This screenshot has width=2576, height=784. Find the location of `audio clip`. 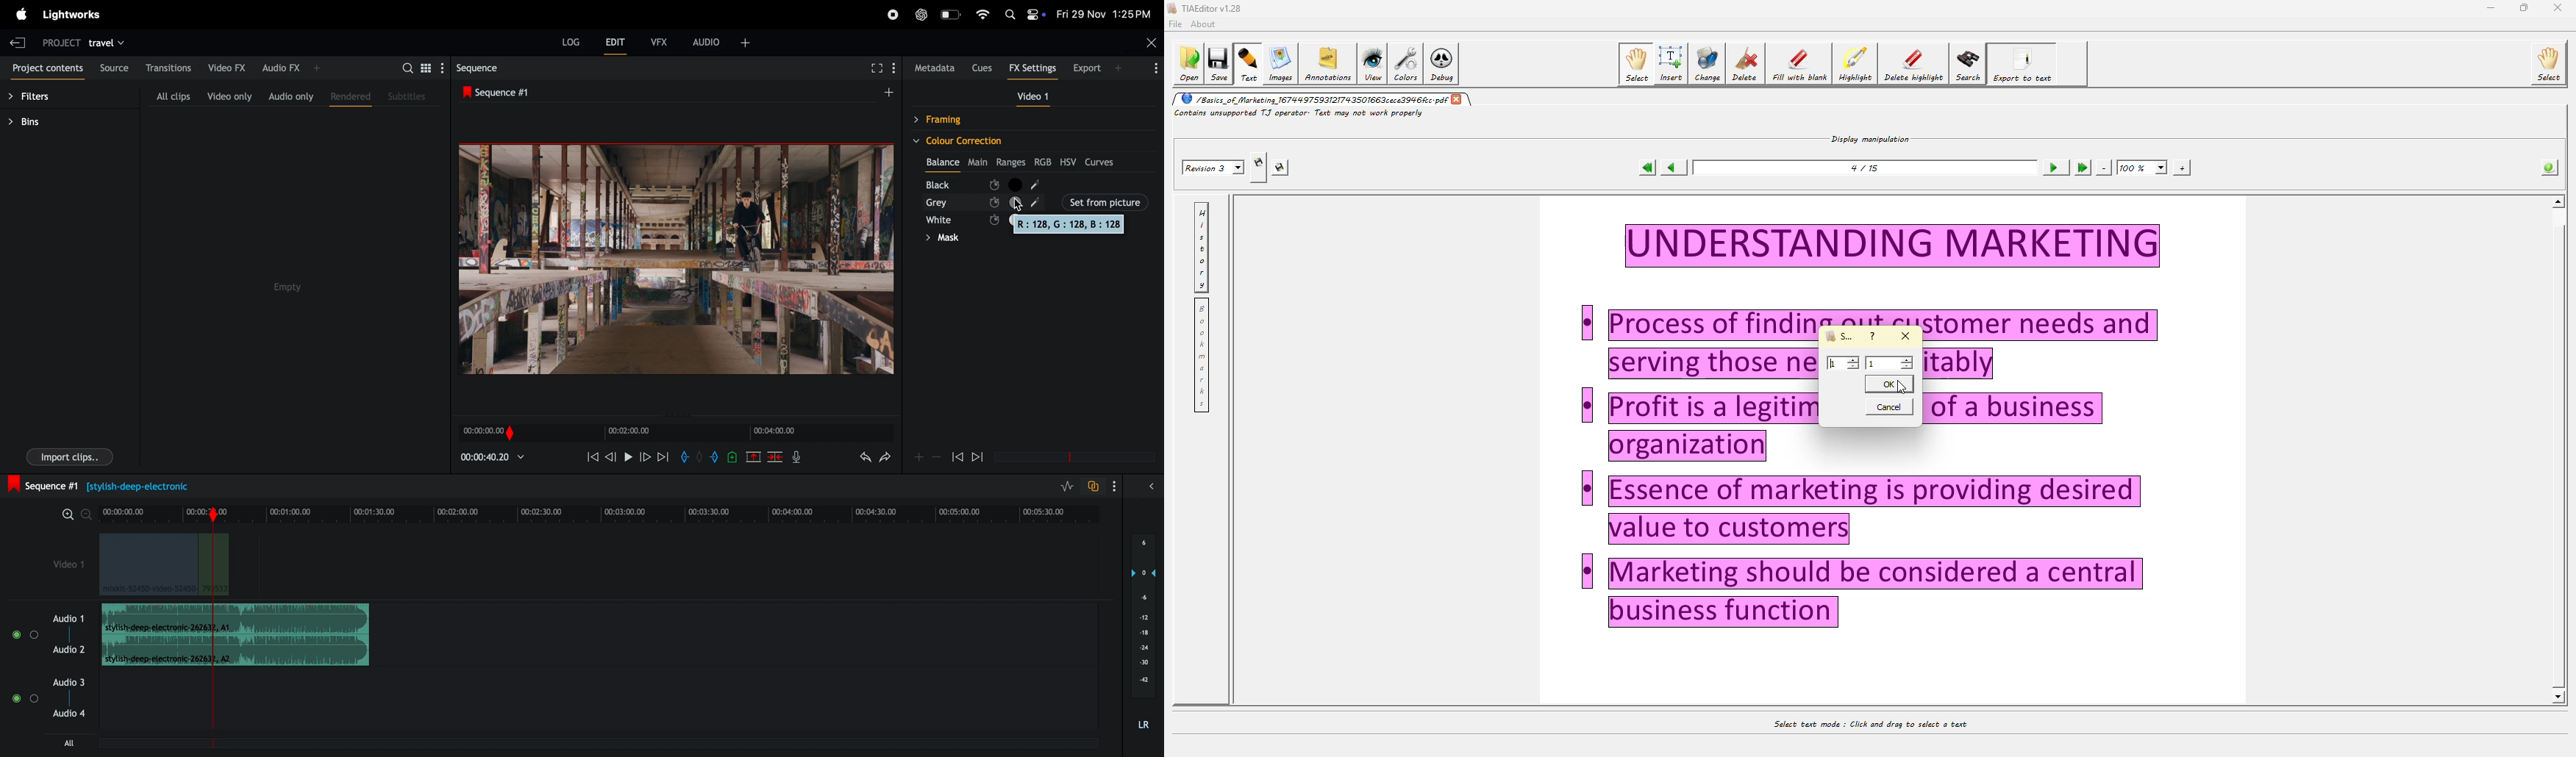

audio clip is located at coordinates (236, 618).